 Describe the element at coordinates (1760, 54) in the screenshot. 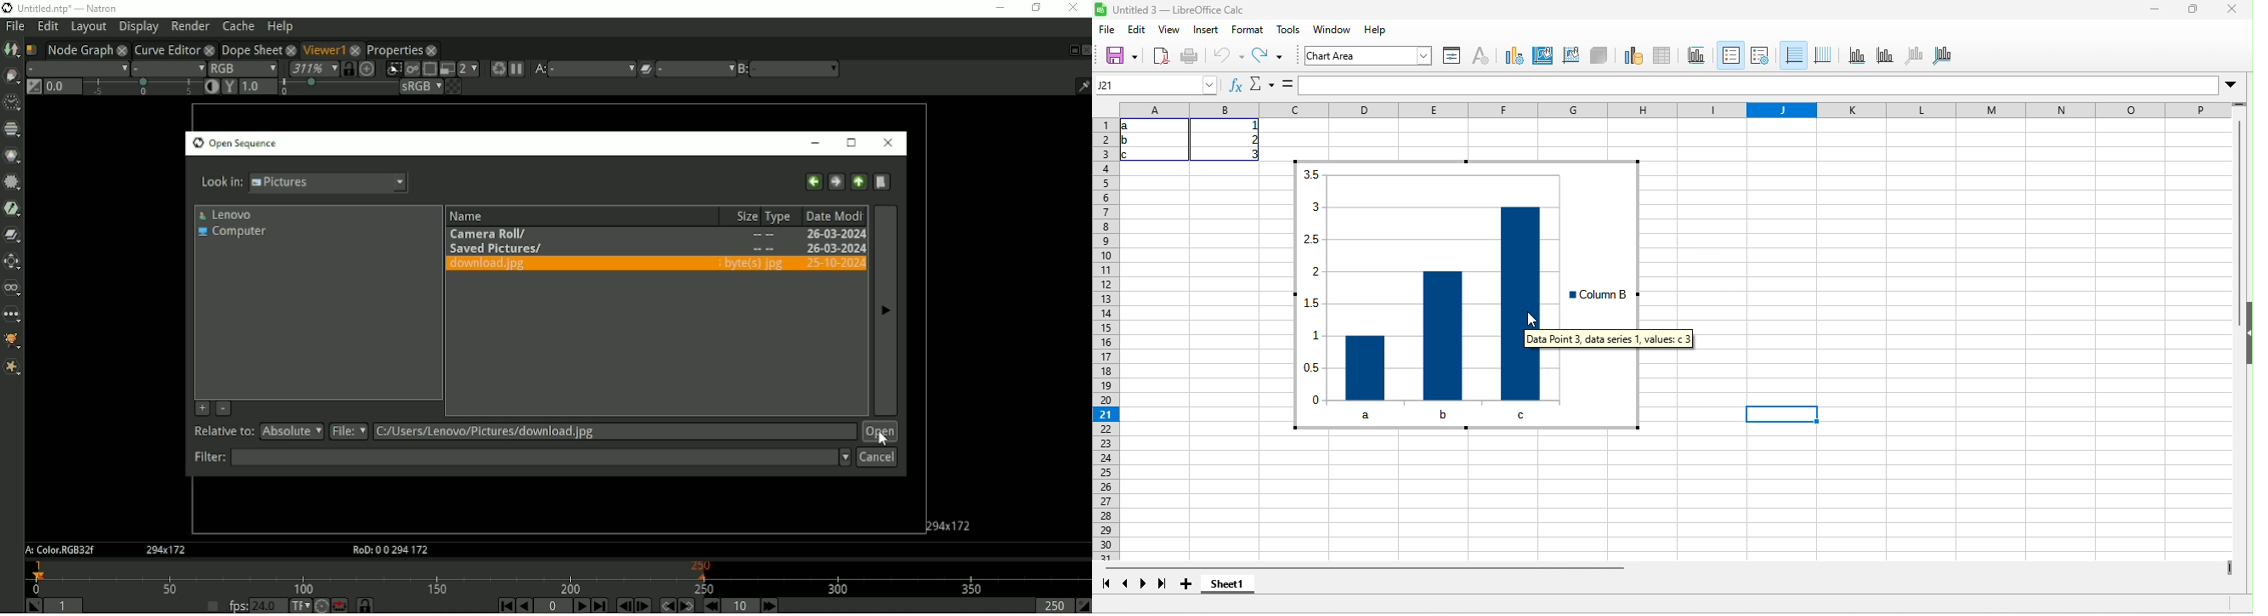

I see `legends` at that location.